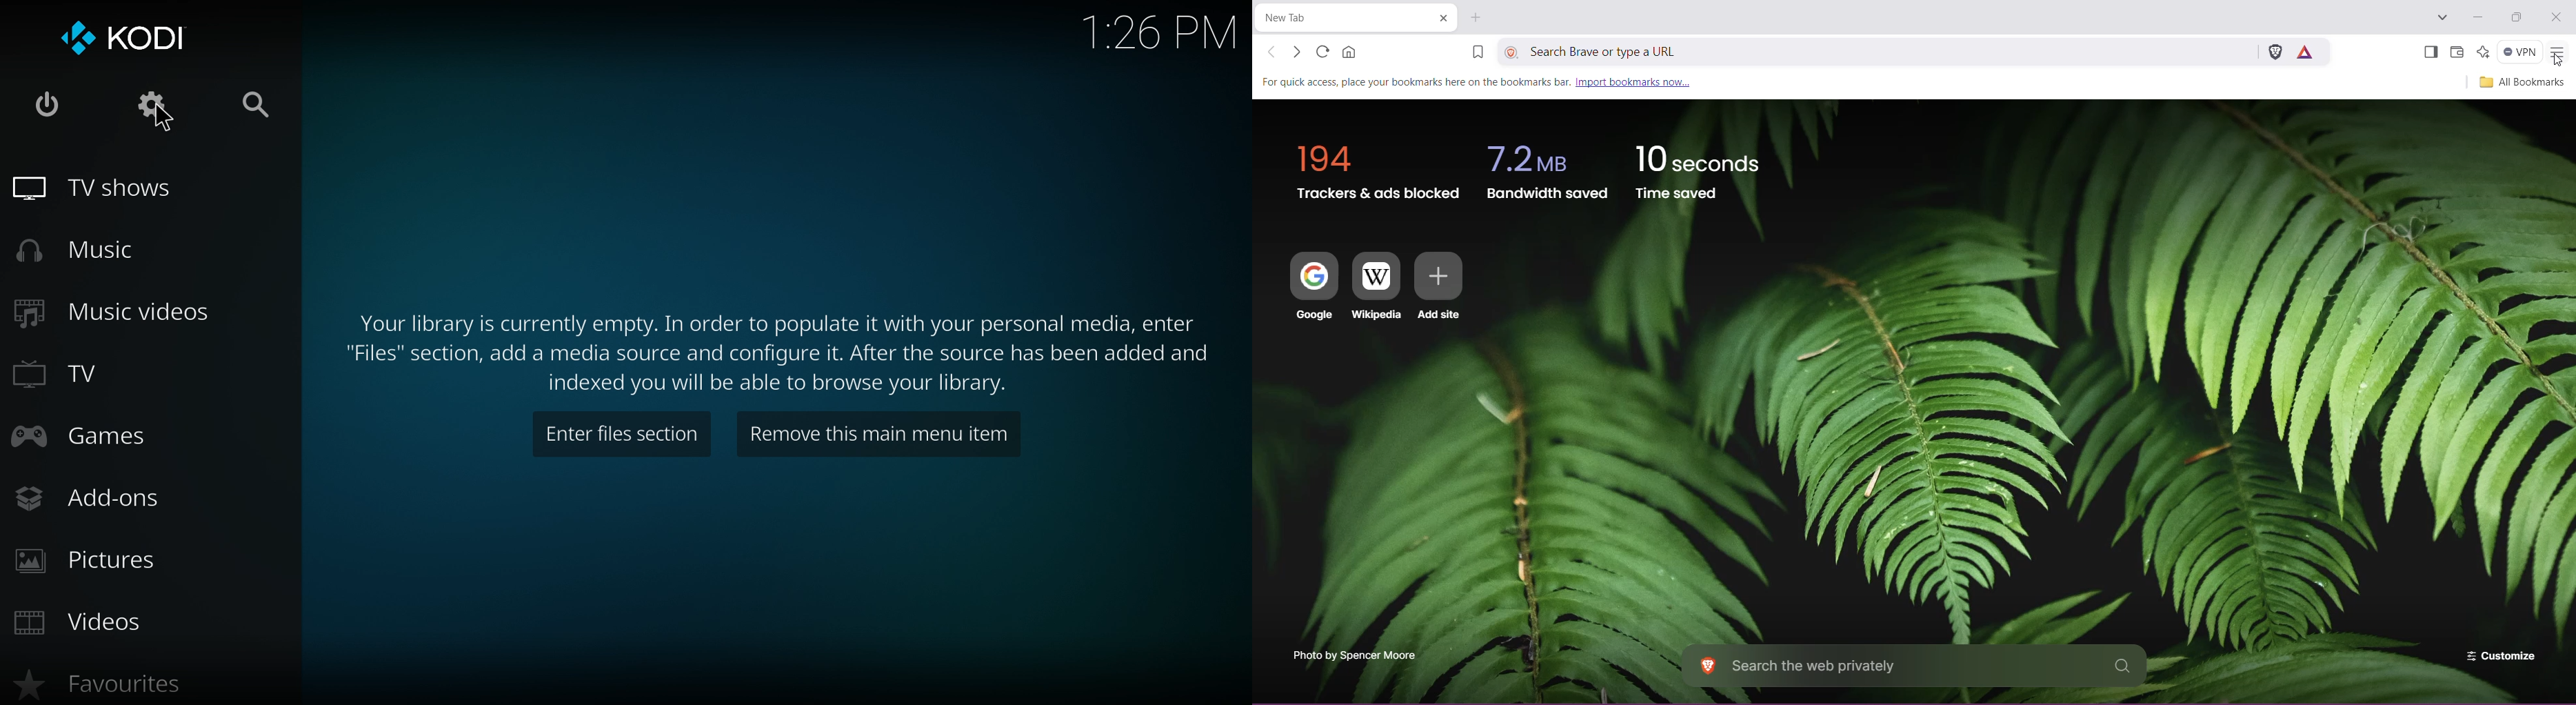  Describe the element at coordinates (162, 118) in the screenshot. I see `cursor` at that location.